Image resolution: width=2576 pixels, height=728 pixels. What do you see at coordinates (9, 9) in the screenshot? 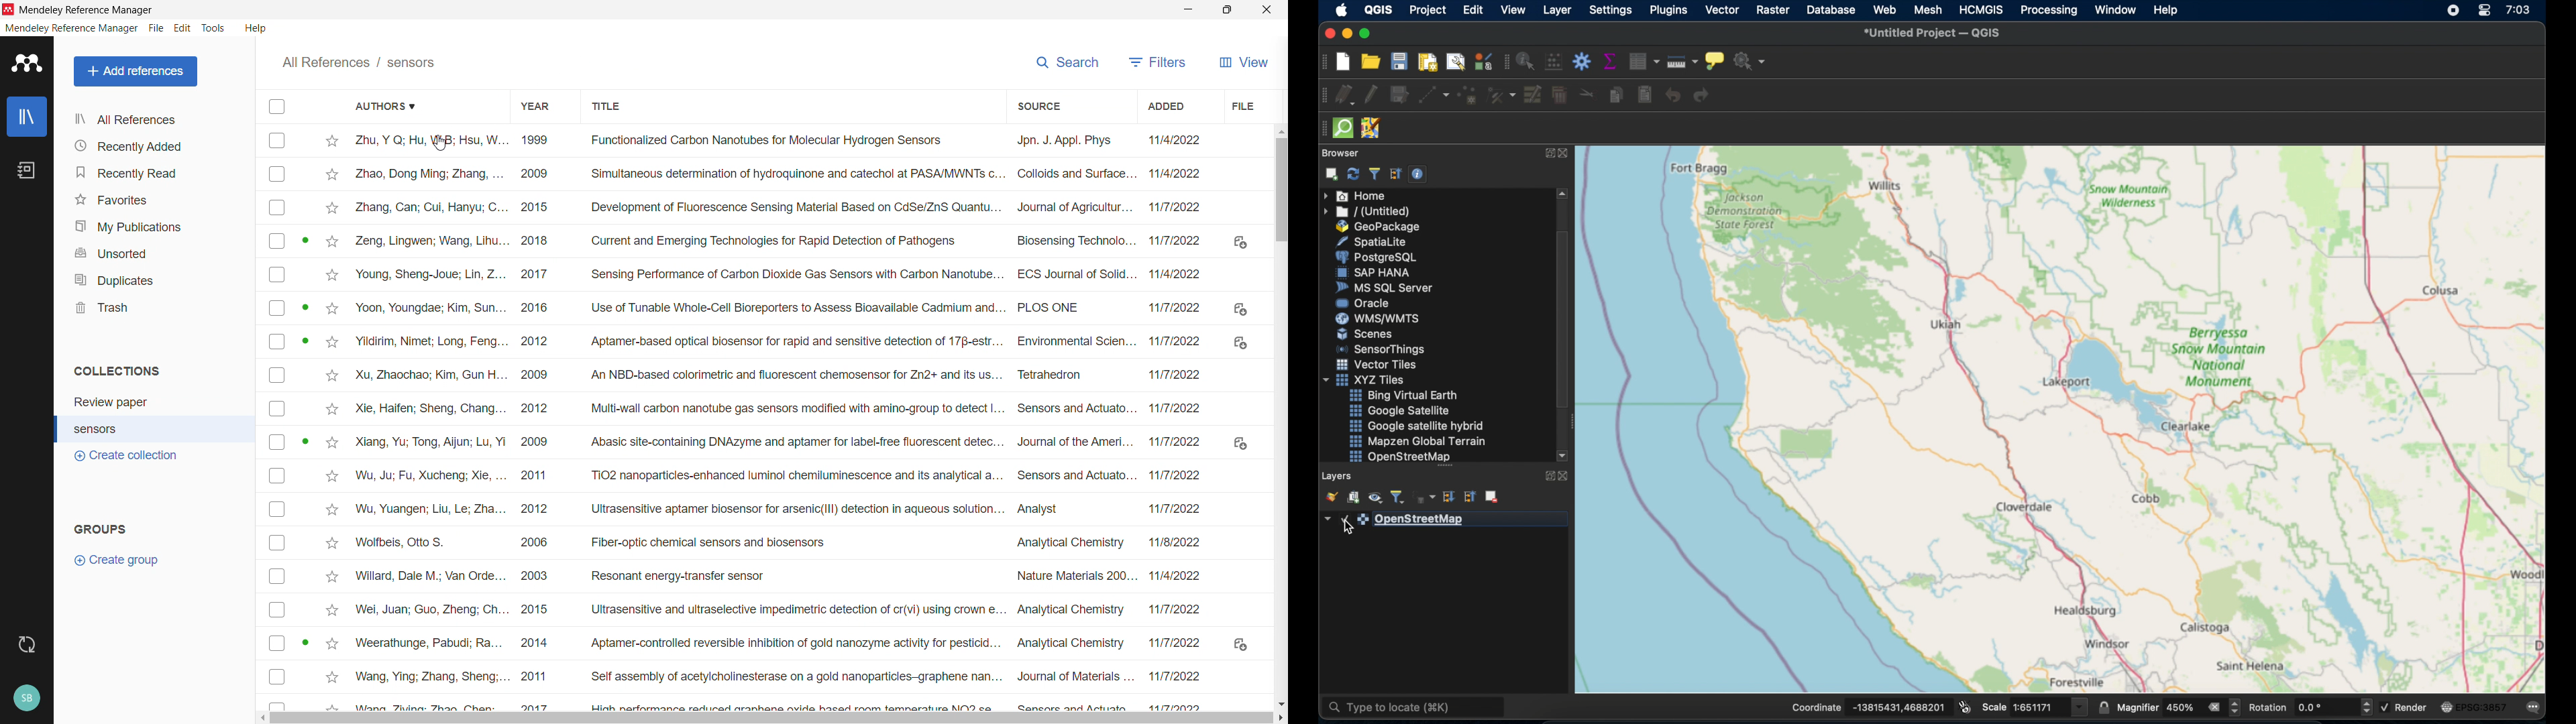
I see `logo` at bounding box center [9, 9].